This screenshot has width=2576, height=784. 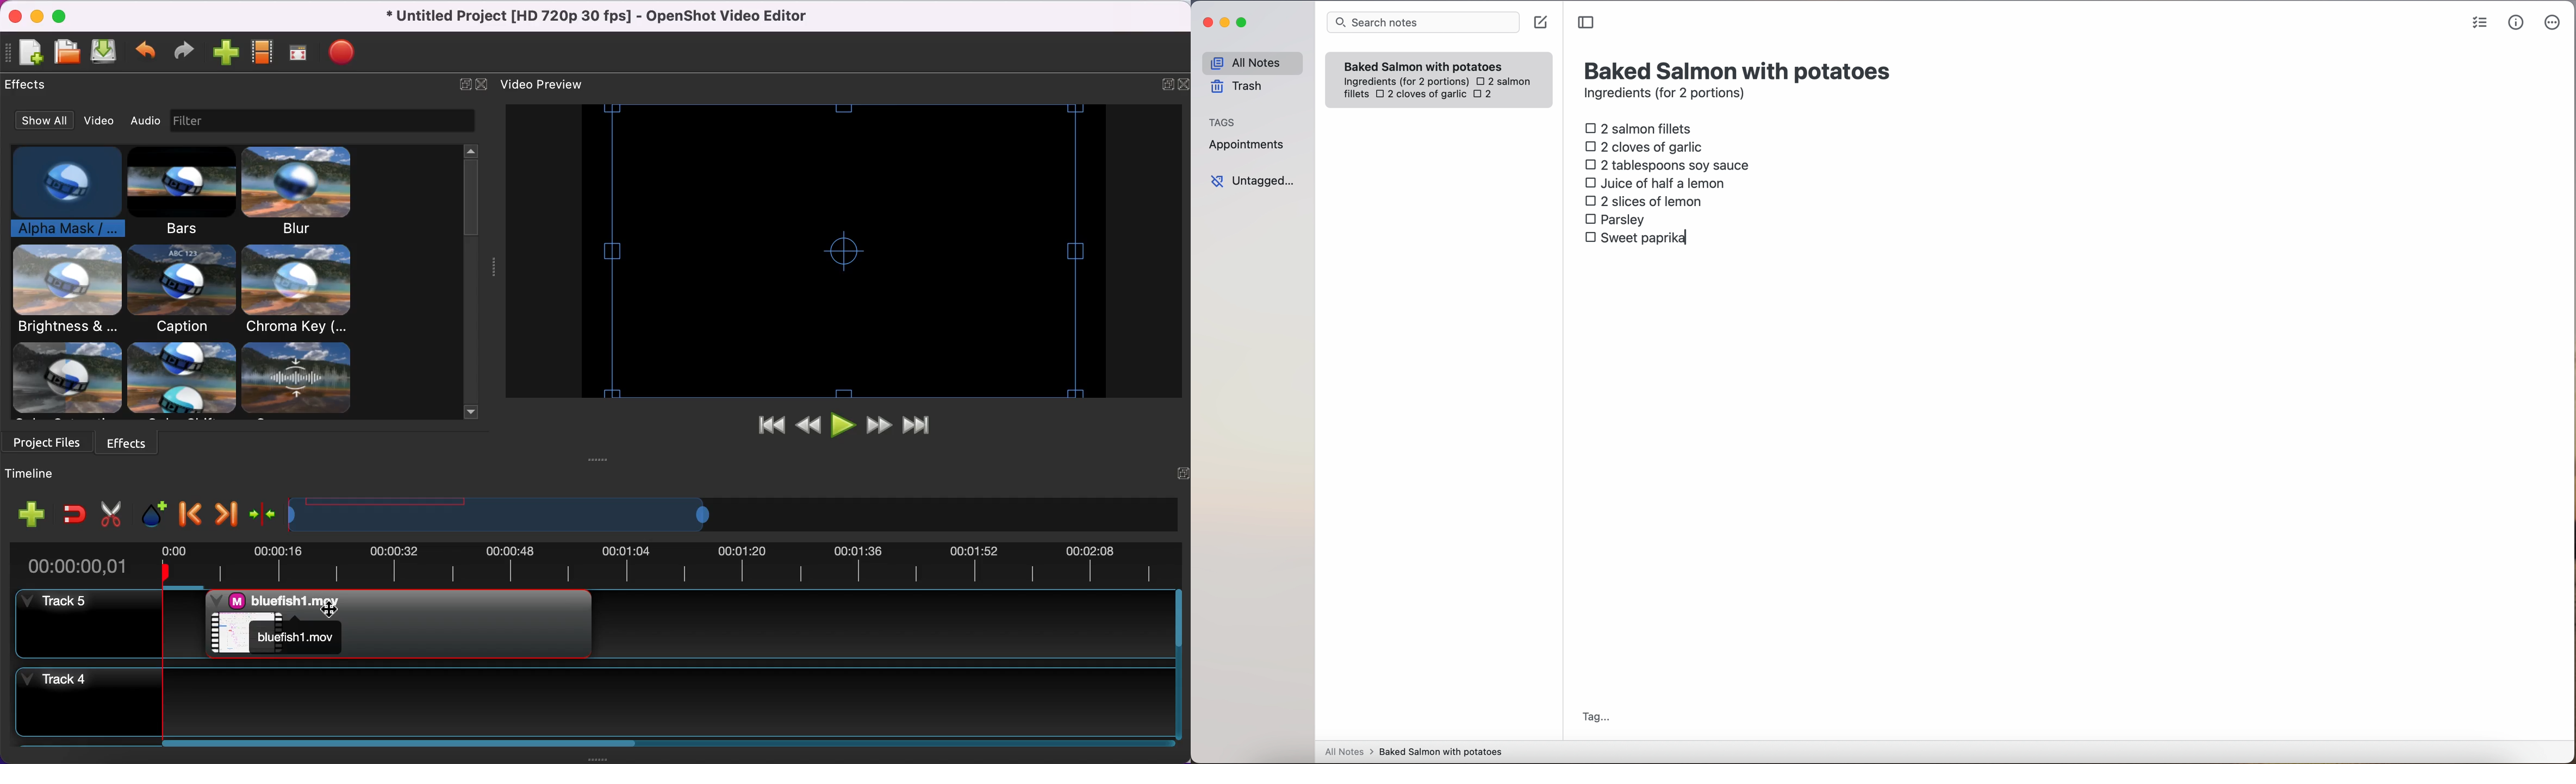 What do you see at coordinates (58, 193) in the screenshot?
I see `alpha mask` at bounding box center [58, 193].